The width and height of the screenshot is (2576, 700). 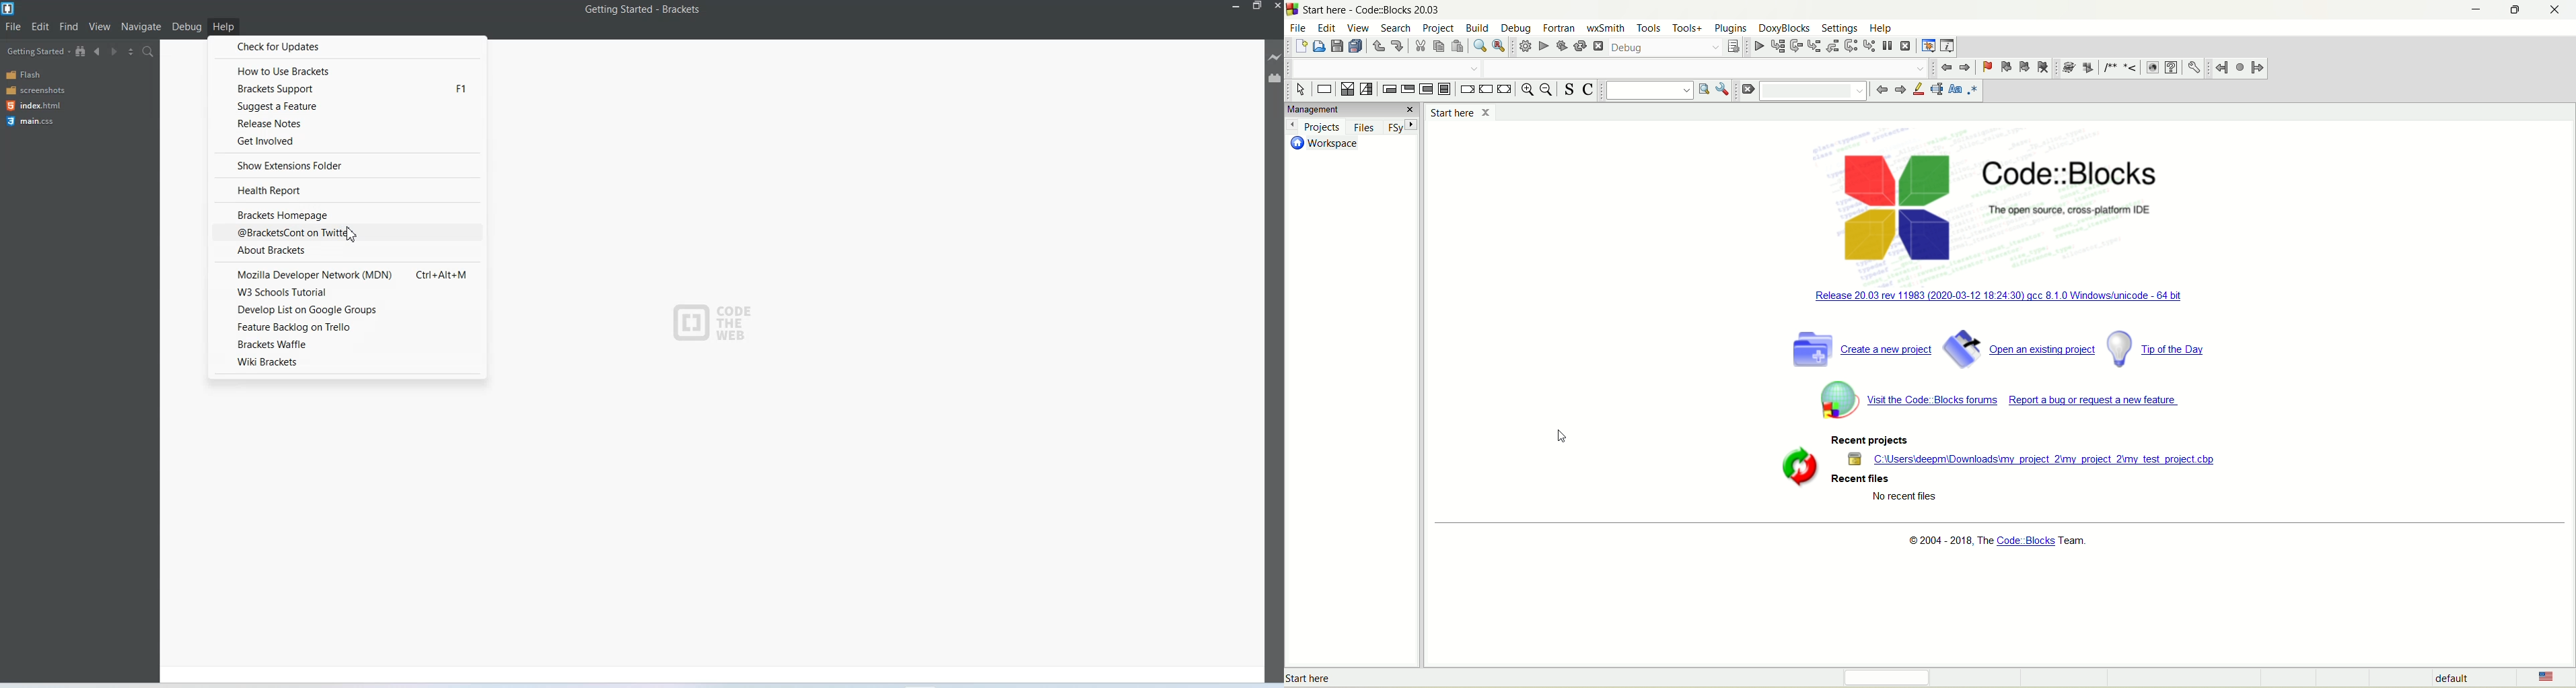 What do you see at coordinates (1548, 90) in the screenshot?
I see `zoom out` at bounding box center [1548, 90].